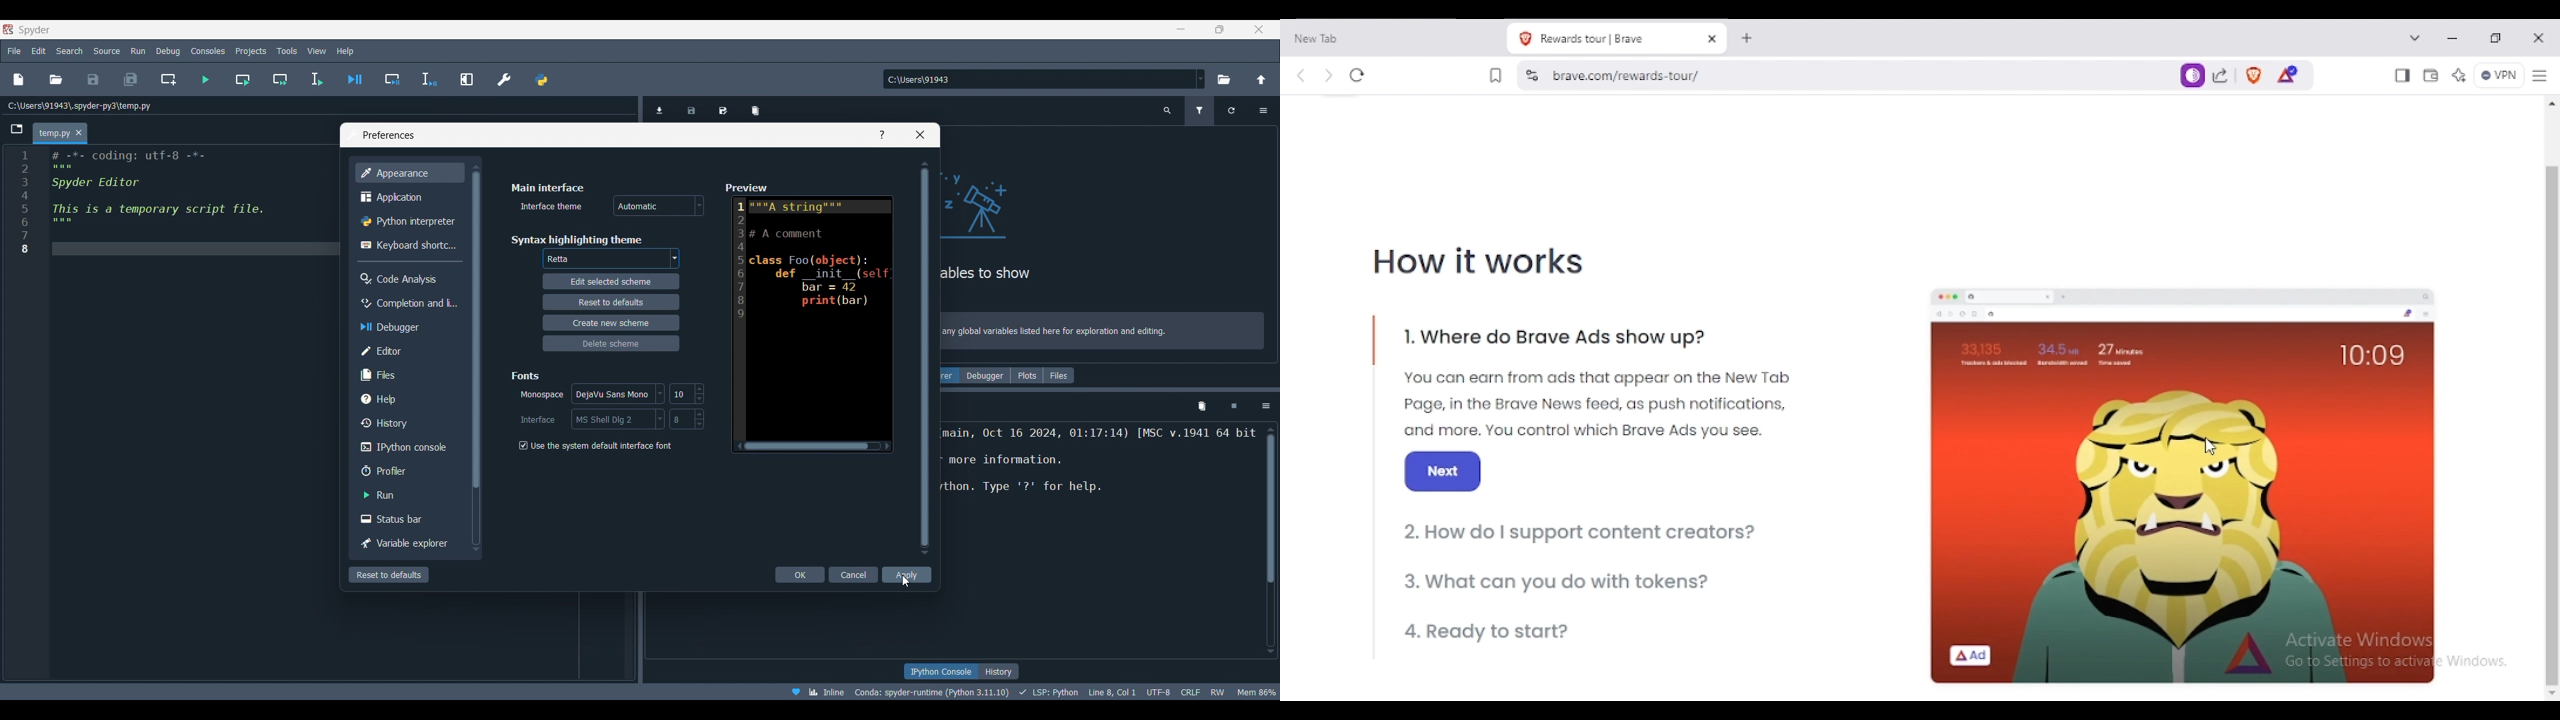  I want to click on Python interpreter, so click(409, 221).